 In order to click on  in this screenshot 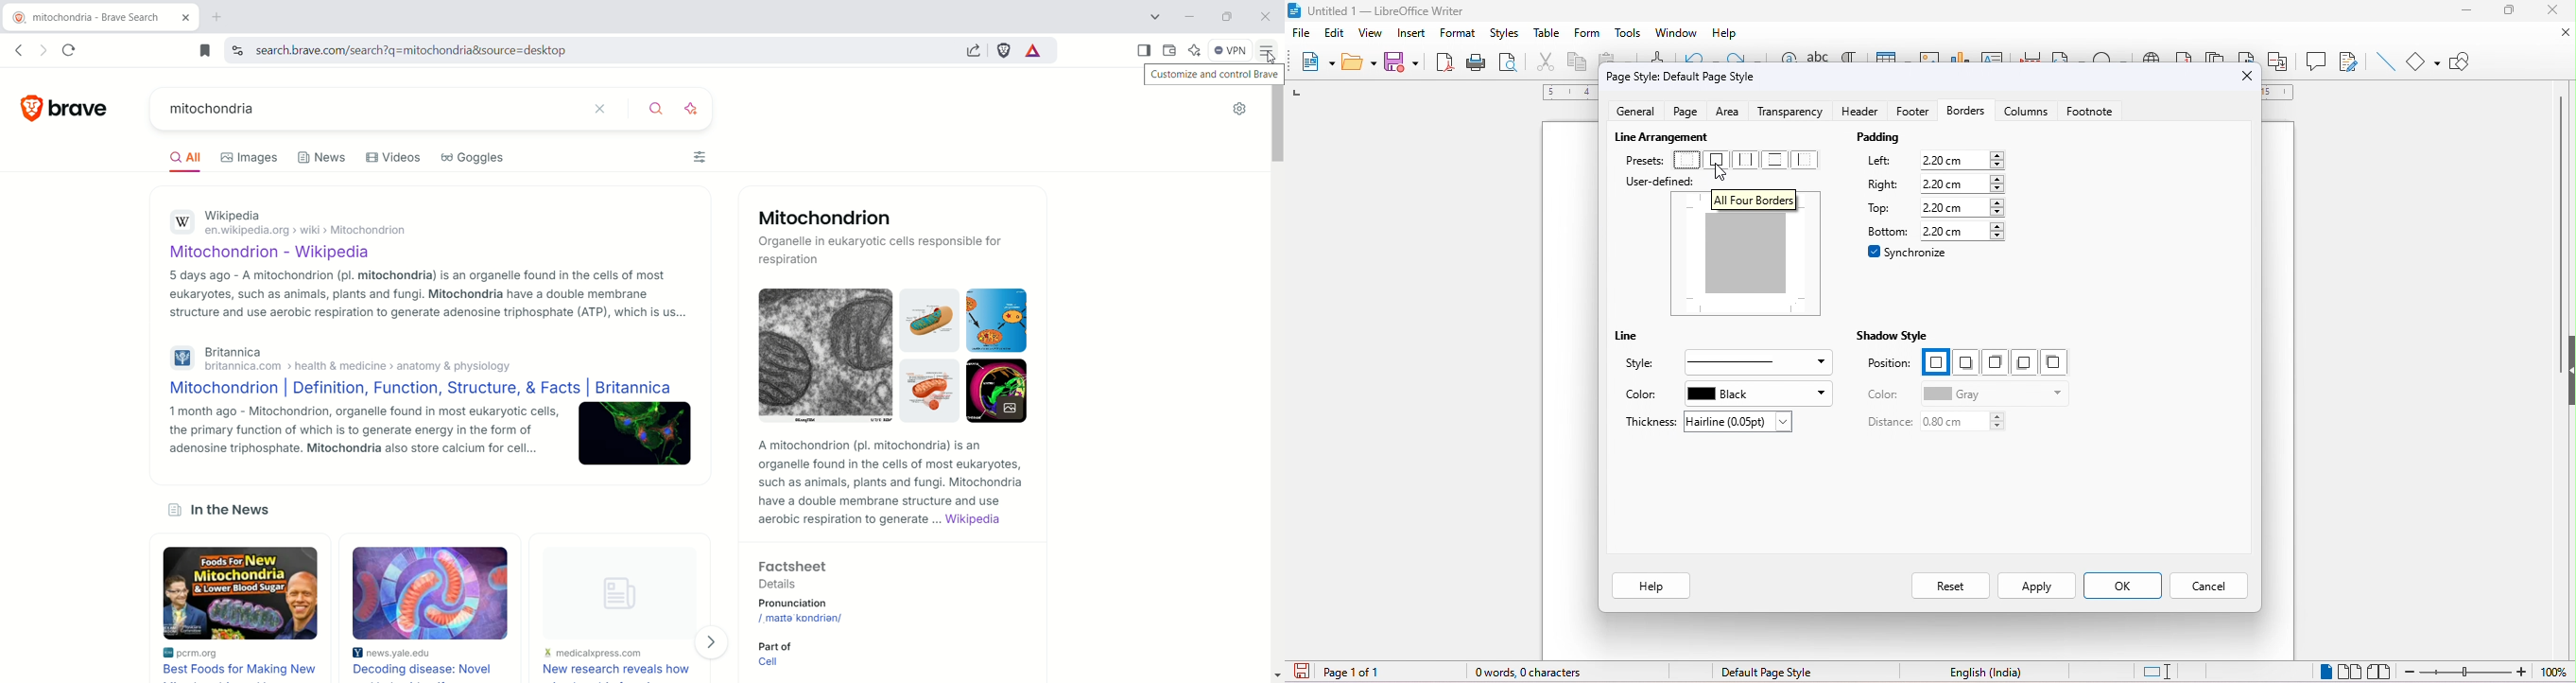, I will do `click(1375, 30)`.